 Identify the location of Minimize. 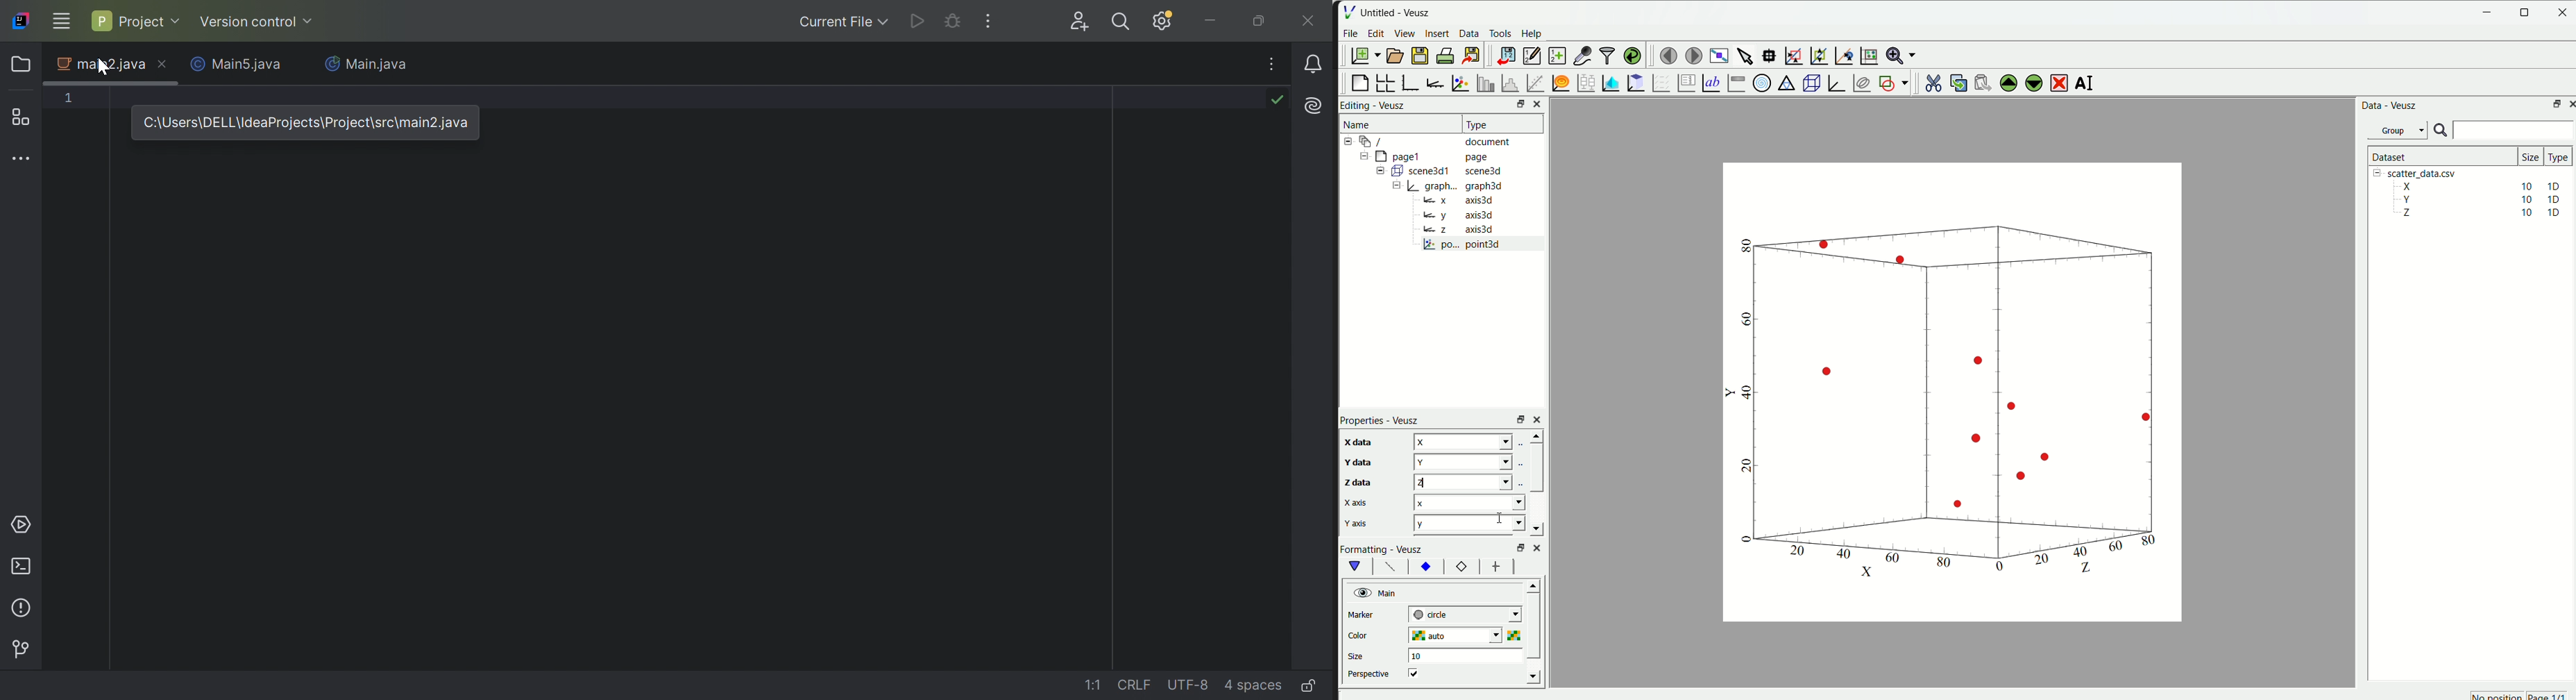
(2488, 12).